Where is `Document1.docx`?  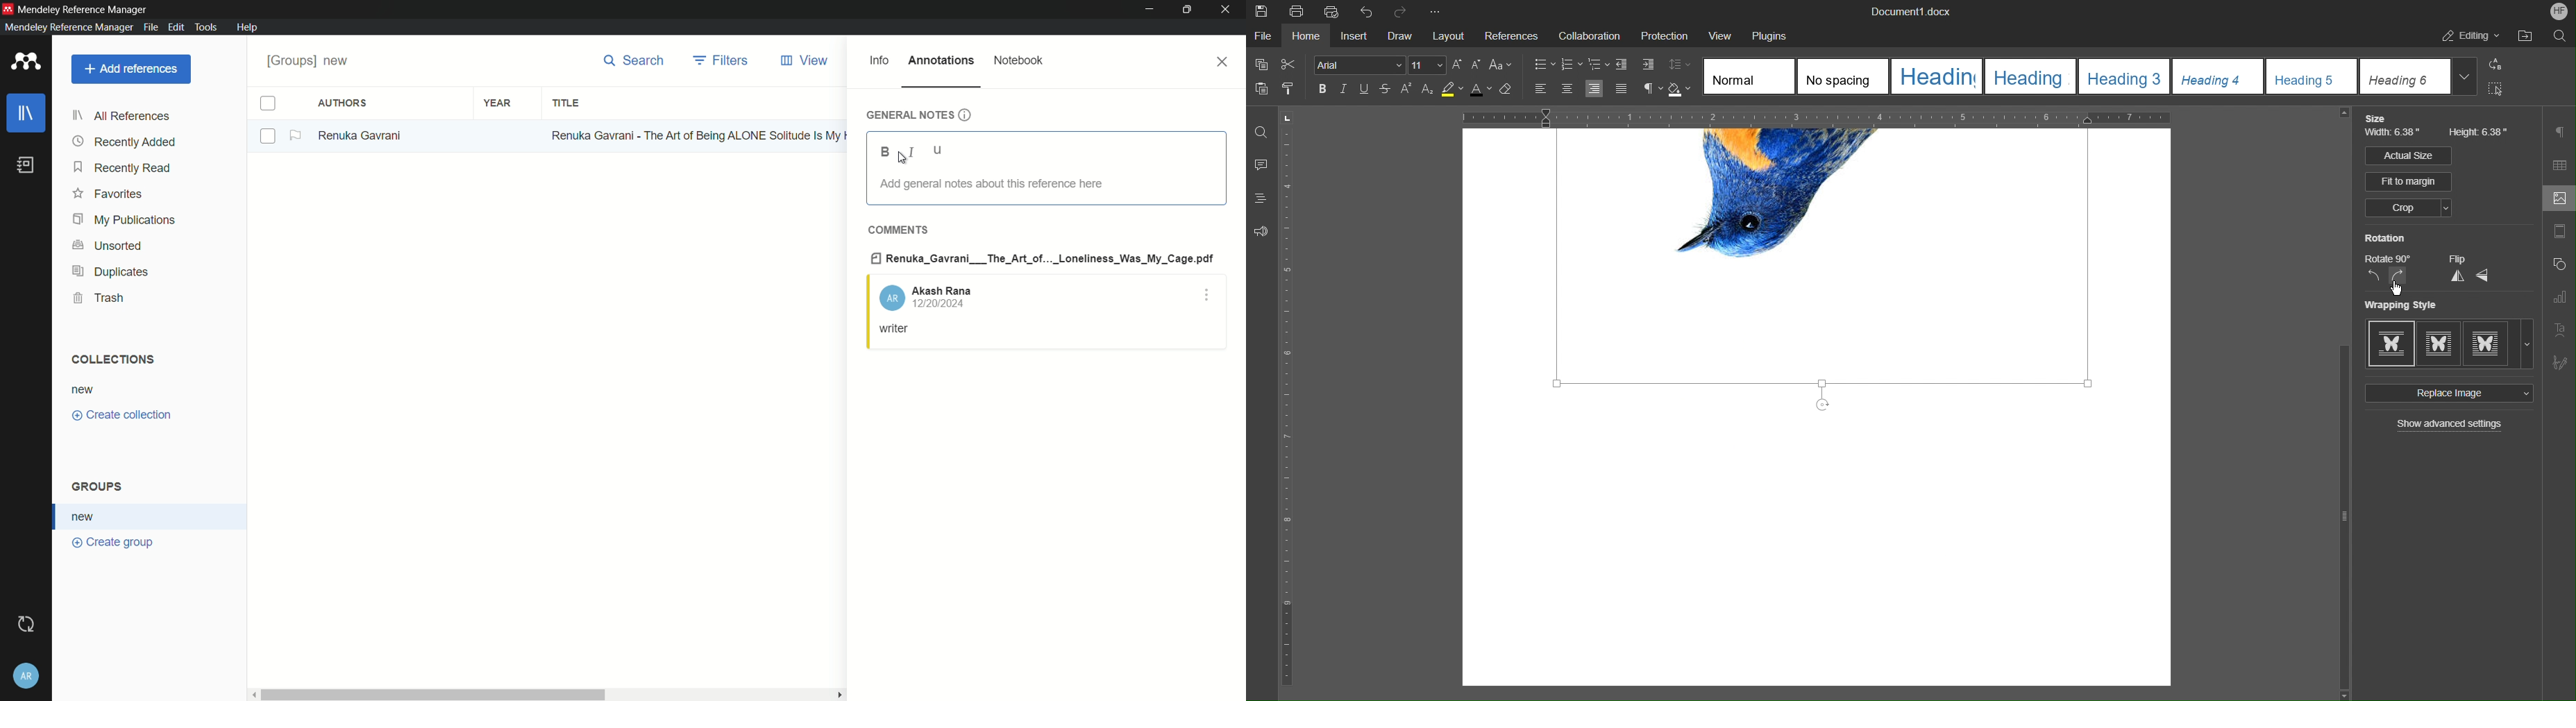
Document1.docx is located at coordinates (1911, 10).